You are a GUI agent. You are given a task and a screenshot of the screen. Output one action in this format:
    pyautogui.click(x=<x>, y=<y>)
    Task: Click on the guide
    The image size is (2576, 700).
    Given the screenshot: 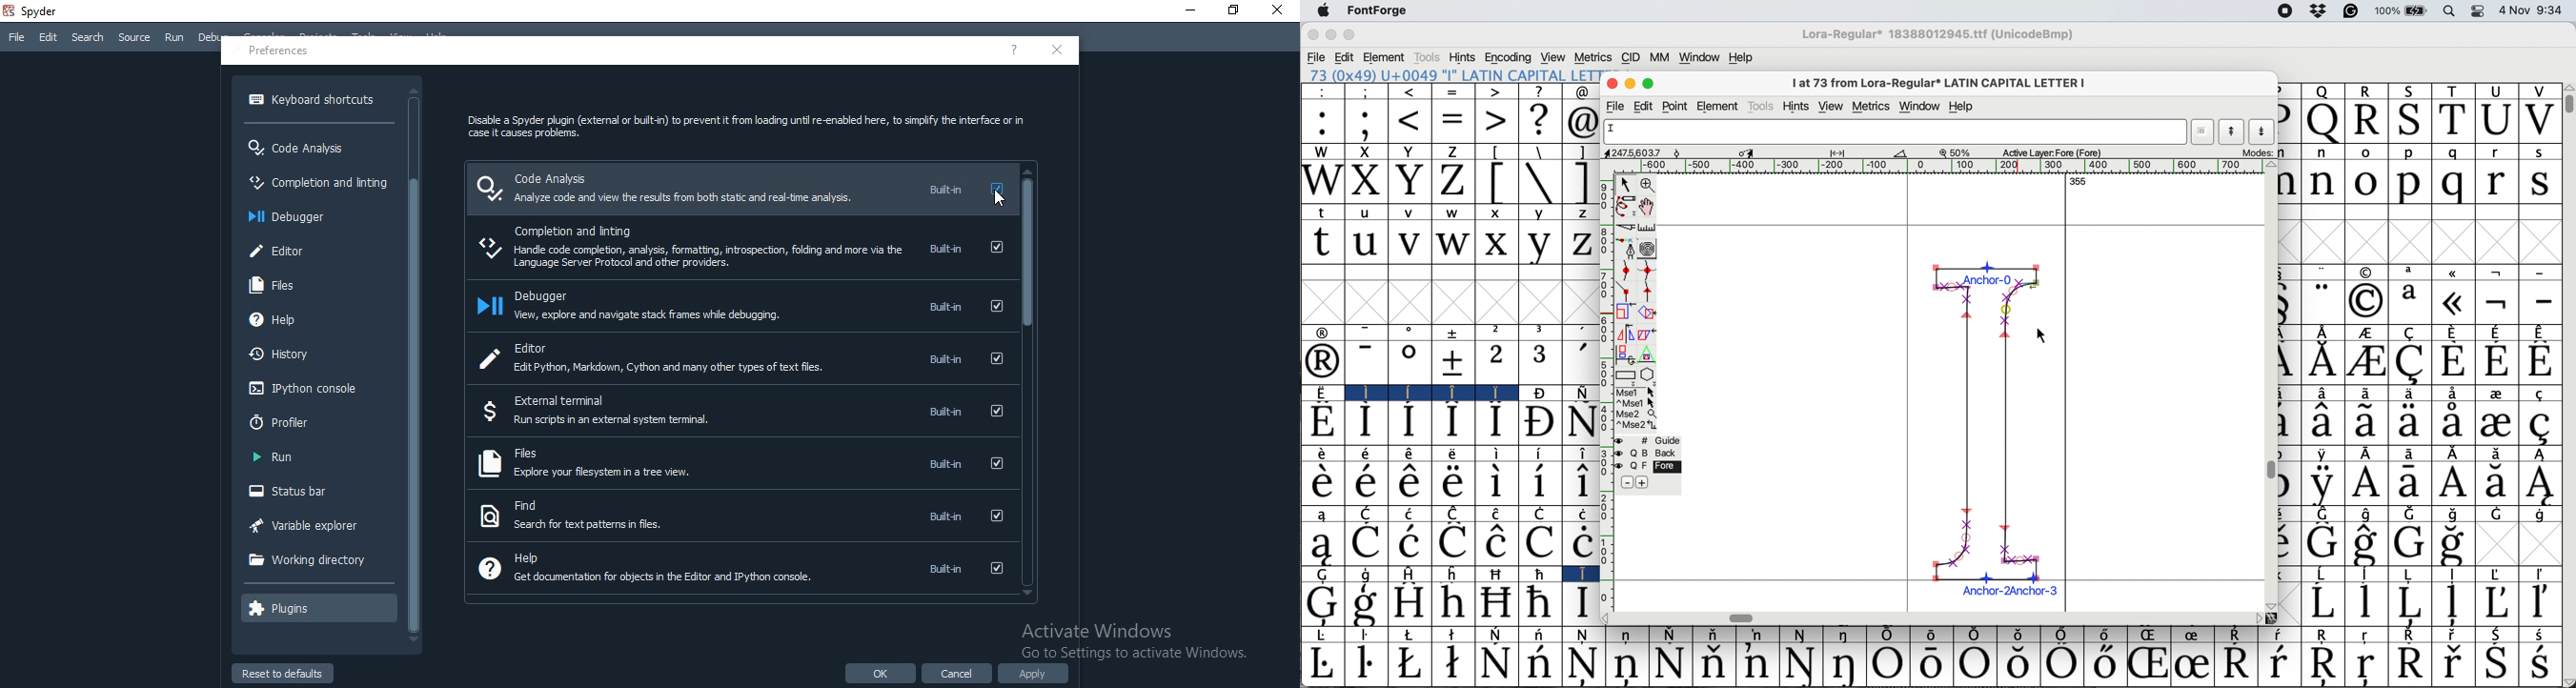 What is the action you would take?
    pyautogui.click(x=1661, y=440)
    